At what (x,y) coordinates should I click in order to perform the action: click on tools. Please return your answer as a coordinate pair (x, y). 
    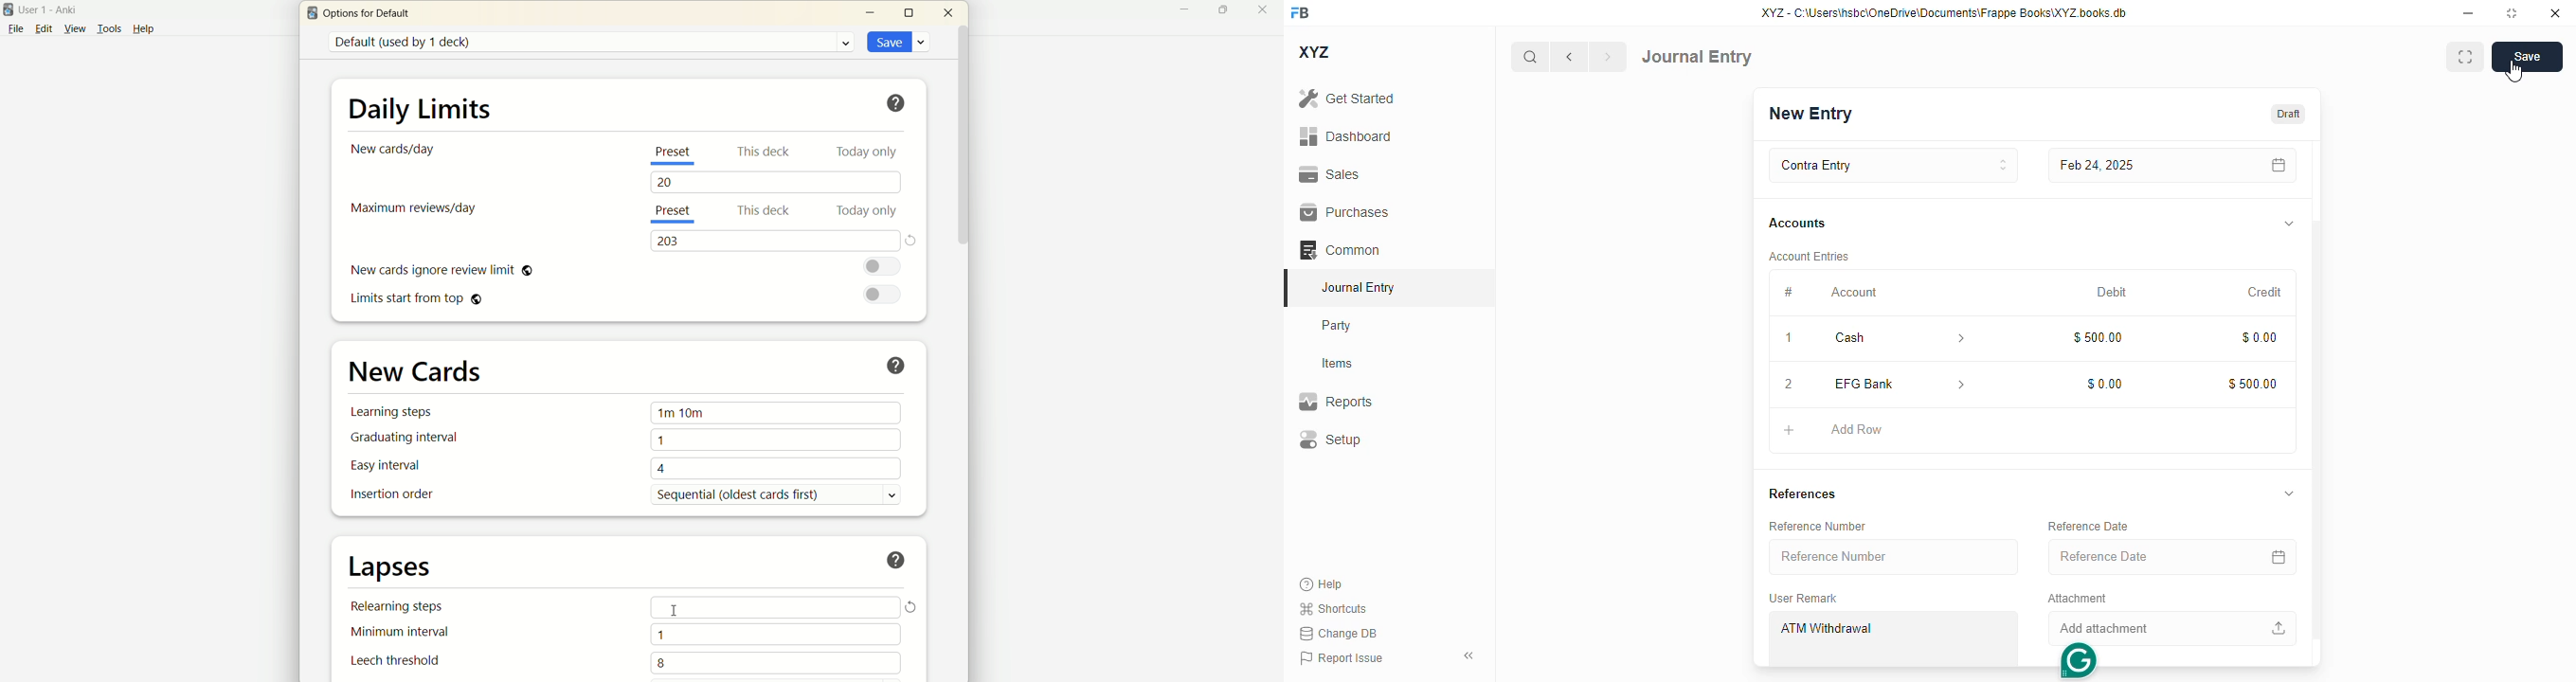
    Looking at the image, I should click on (109, 29).